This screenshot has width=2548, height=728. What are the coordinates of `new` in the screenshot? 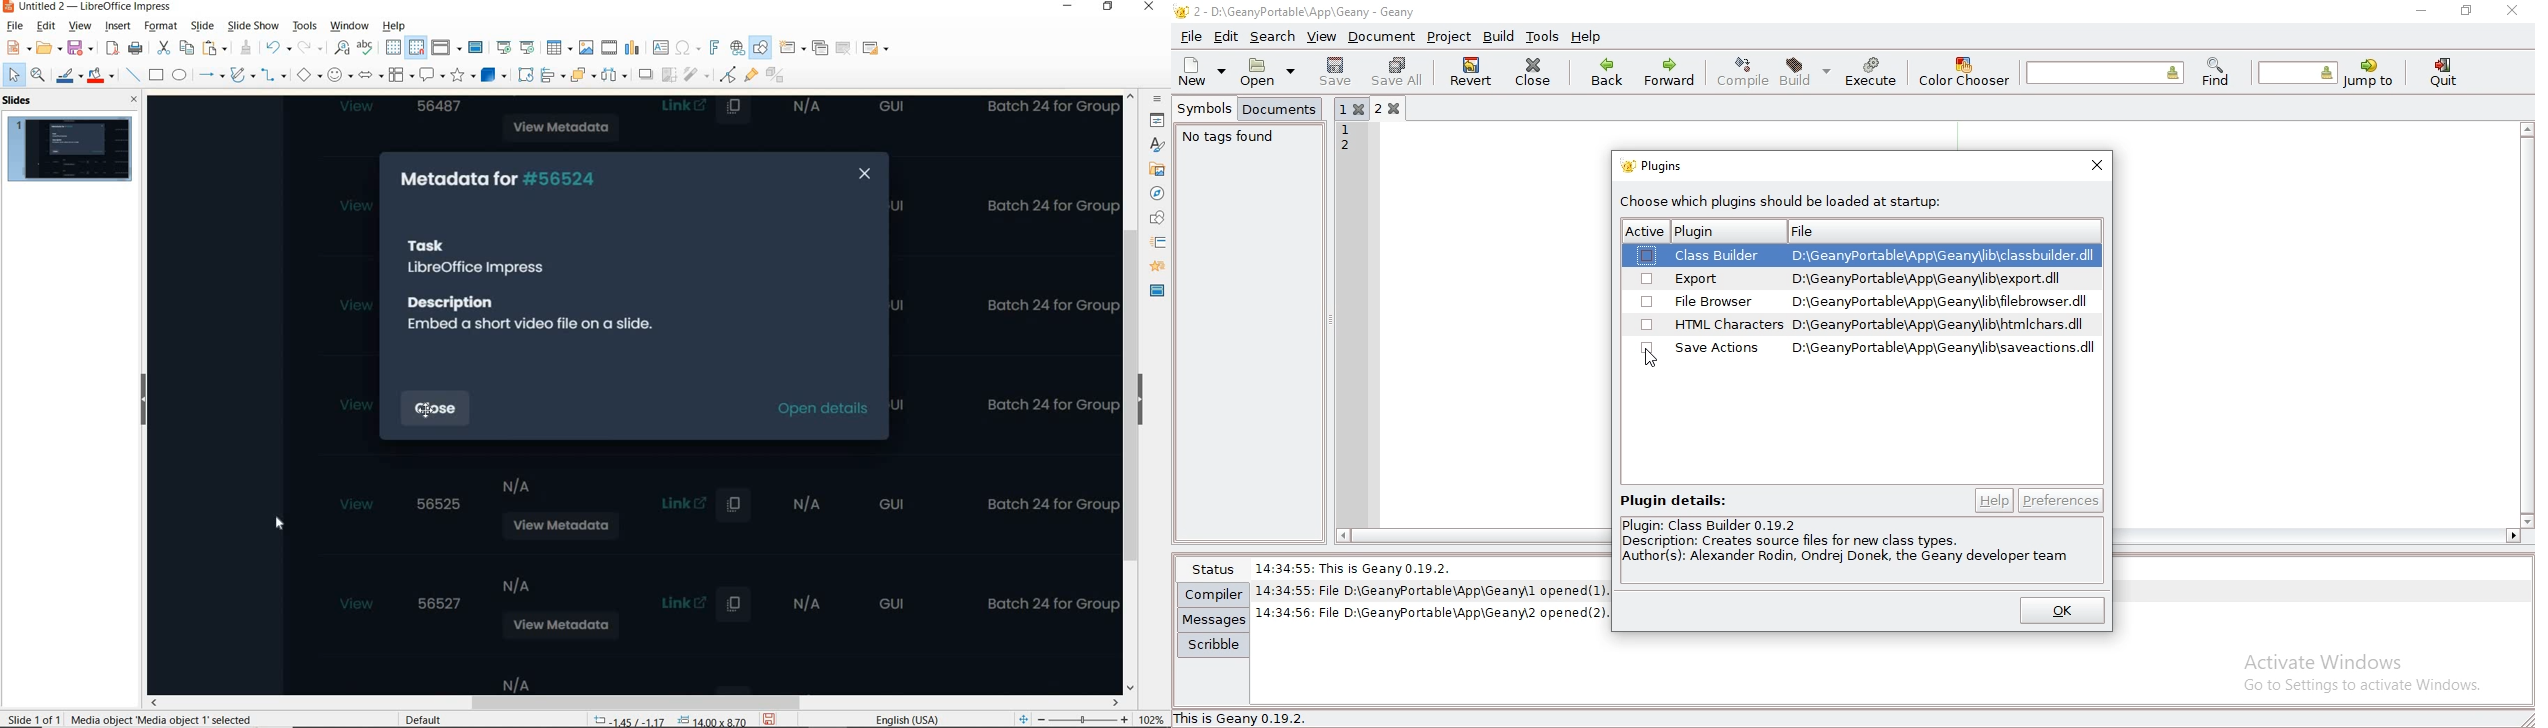 It's located at (1195, 70).